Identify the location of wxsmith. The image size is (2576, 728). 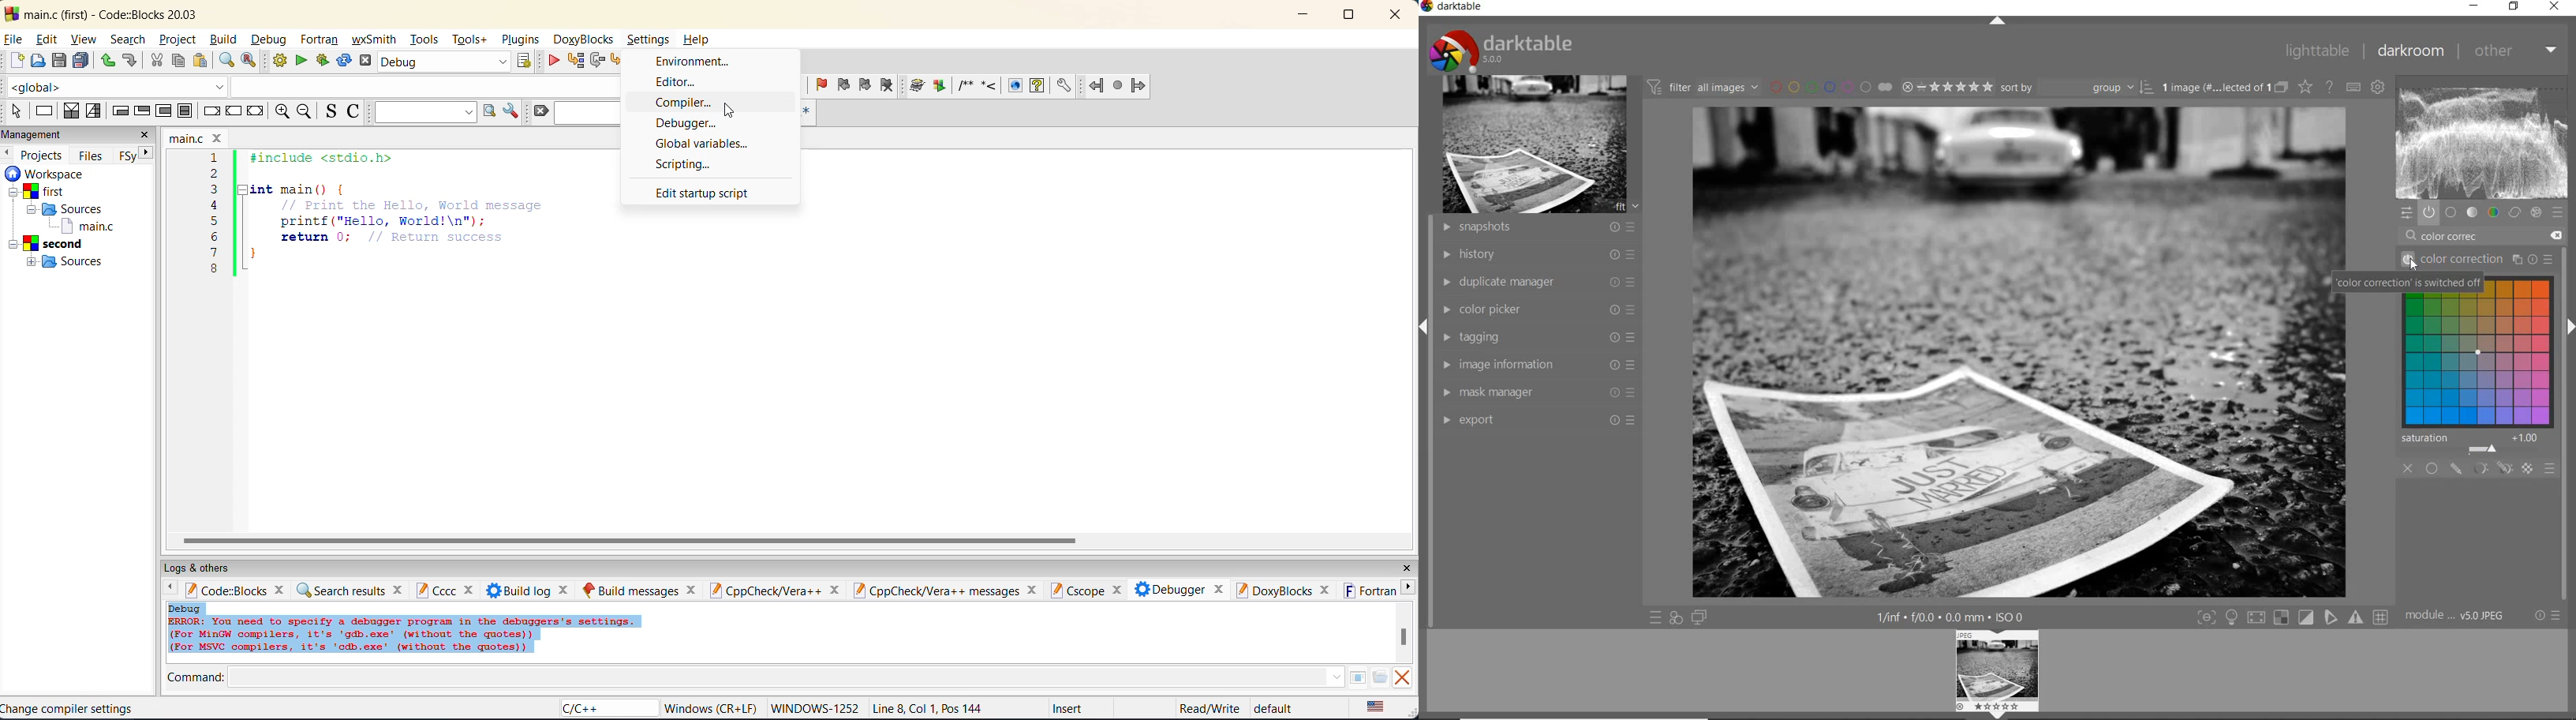
(374, 40).